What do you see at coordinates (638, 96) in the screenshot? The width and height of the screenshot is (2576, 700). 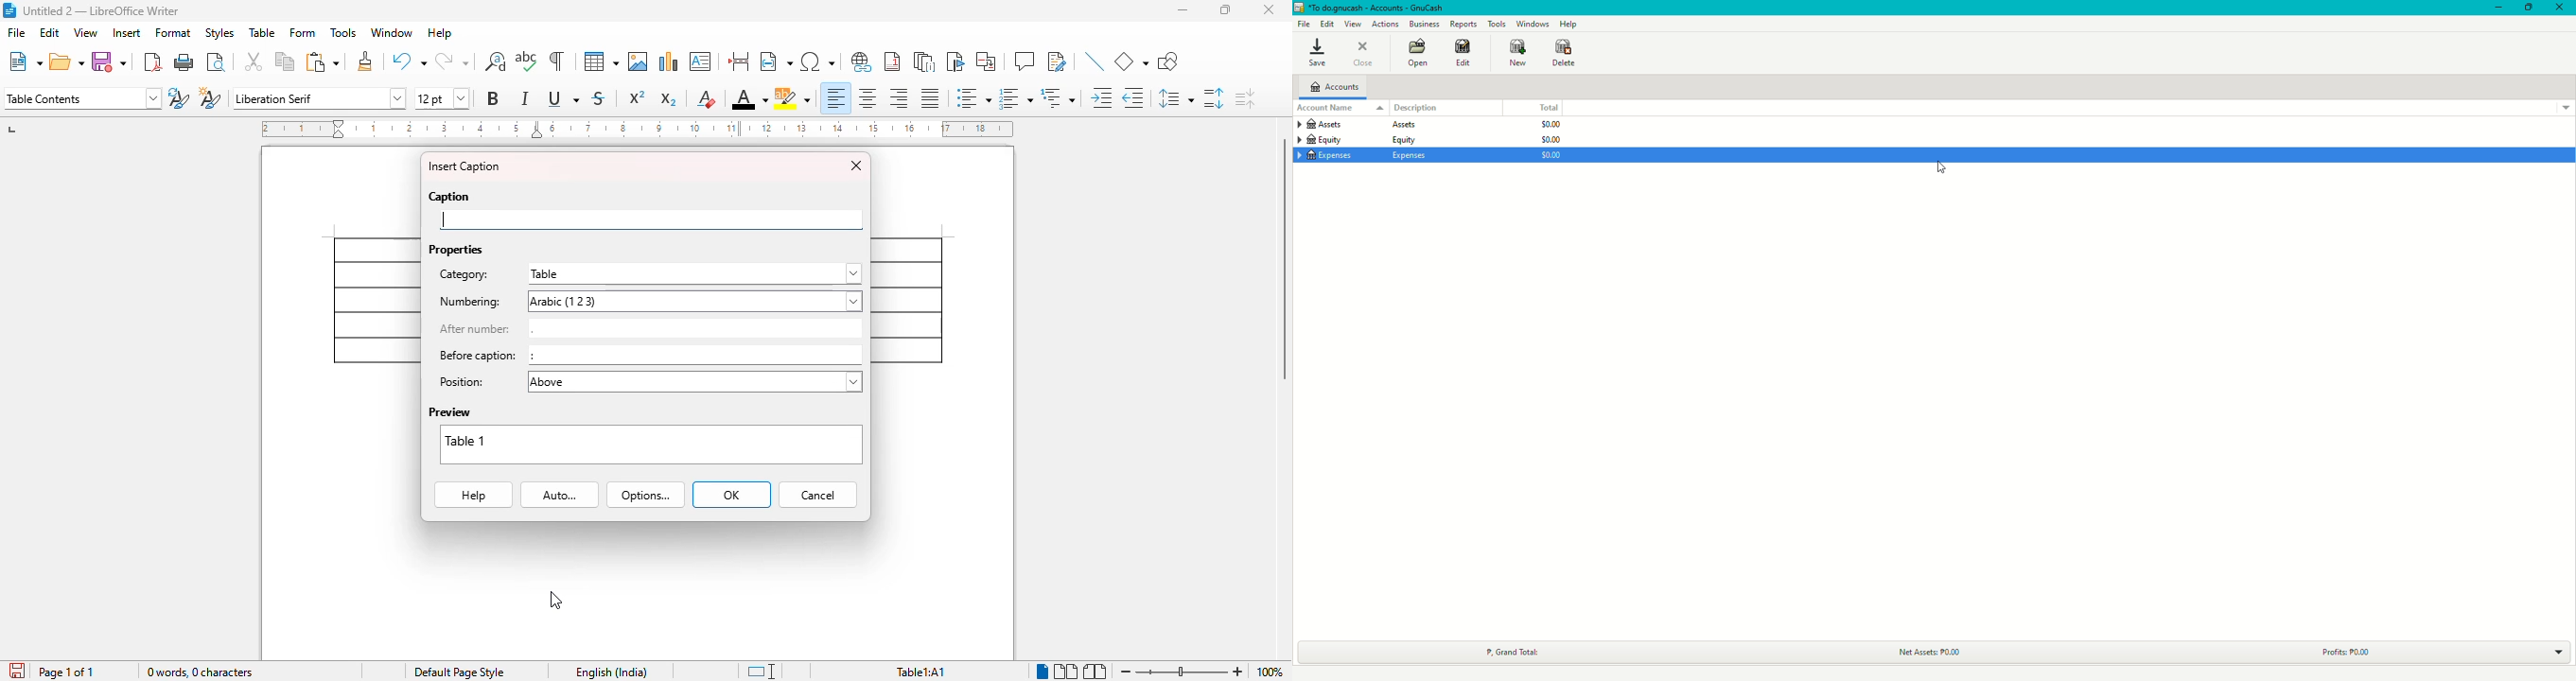 I see `superscript` at bounding box center [638, 96].